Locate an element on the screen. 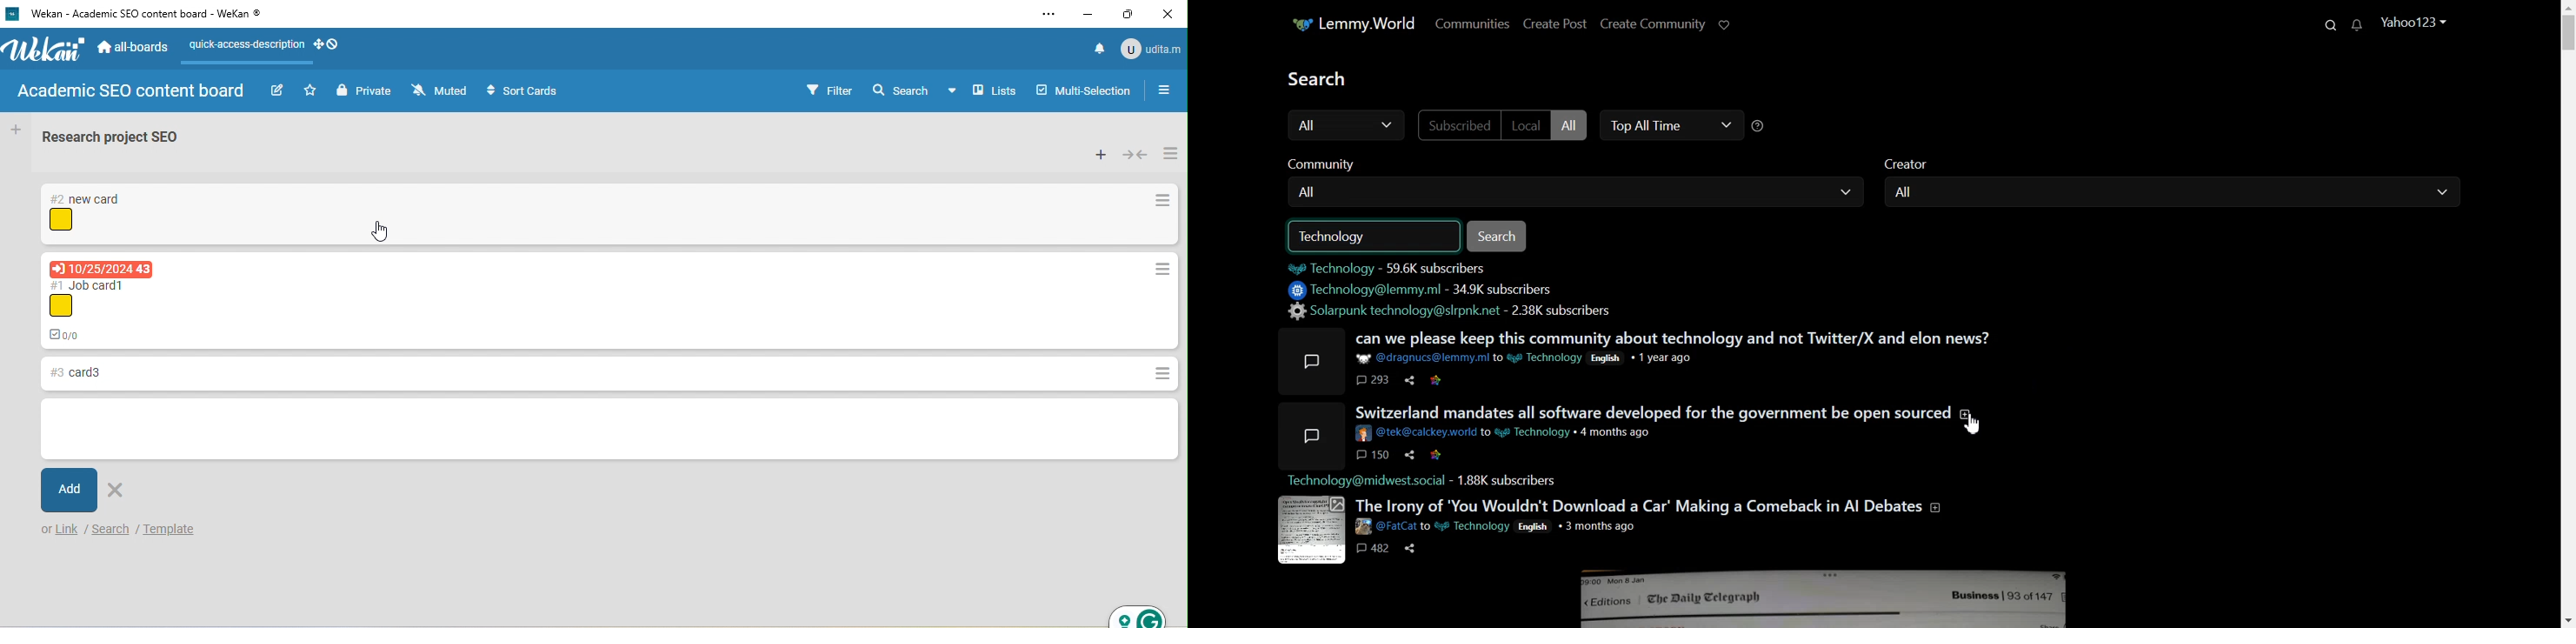 This screenshot has height=644, width=2576. wekan is located at coordinates (46, 50).